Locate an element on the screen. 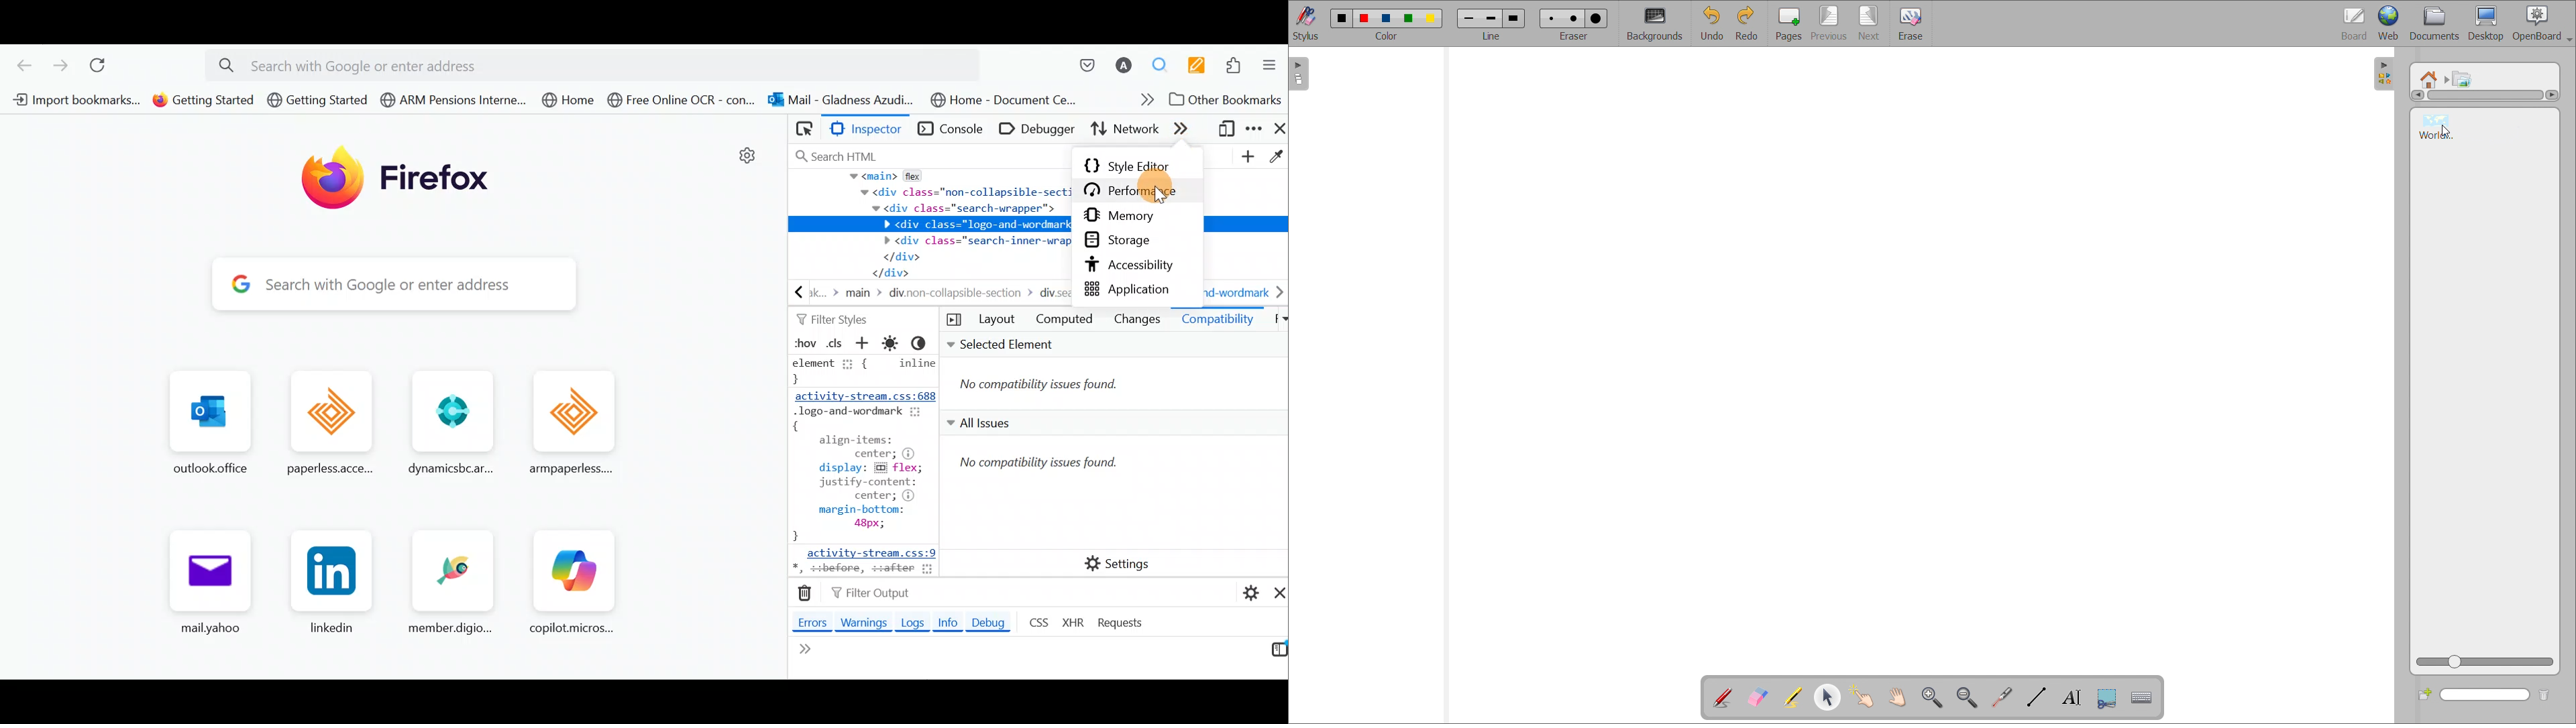 The height and width of the screenshot is (728, 2576). stylus is located at coordinates (1306, 23).